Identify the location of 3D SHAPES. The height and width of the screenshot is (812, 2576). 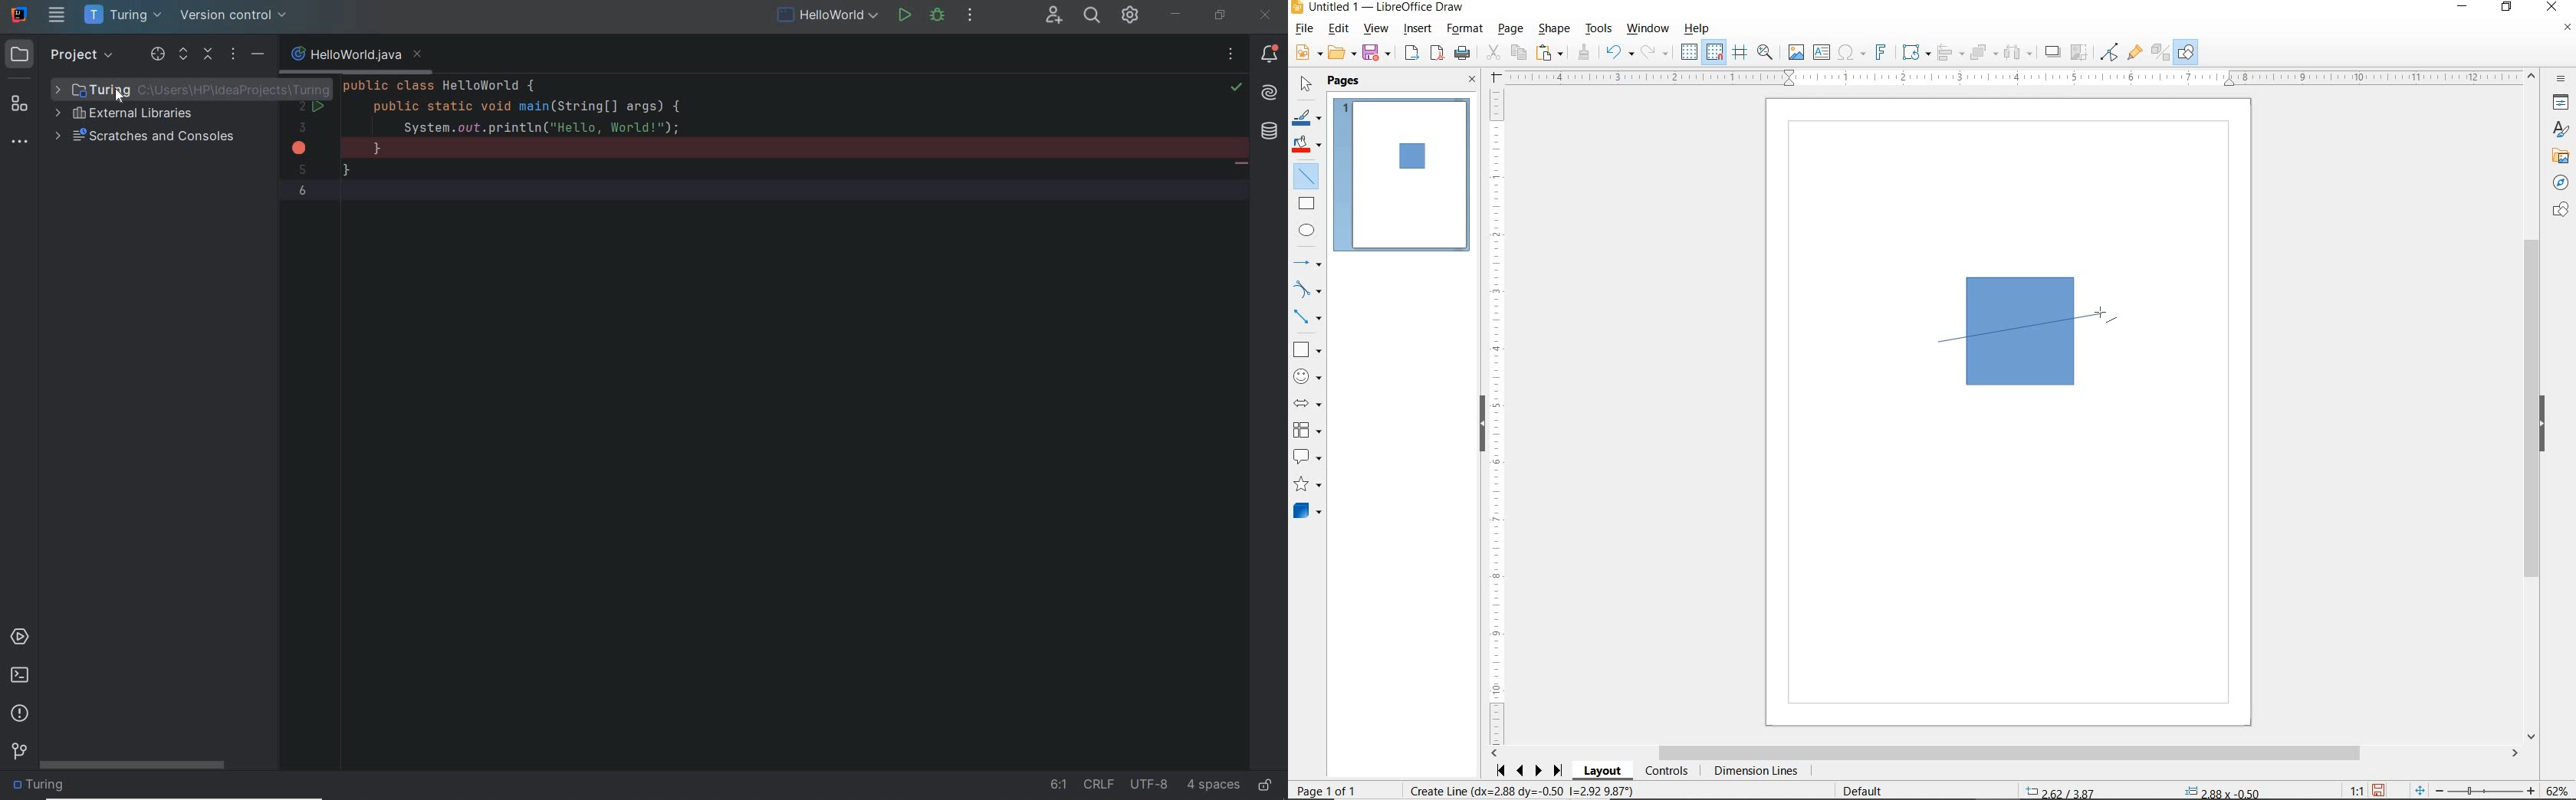
(1307, 511).